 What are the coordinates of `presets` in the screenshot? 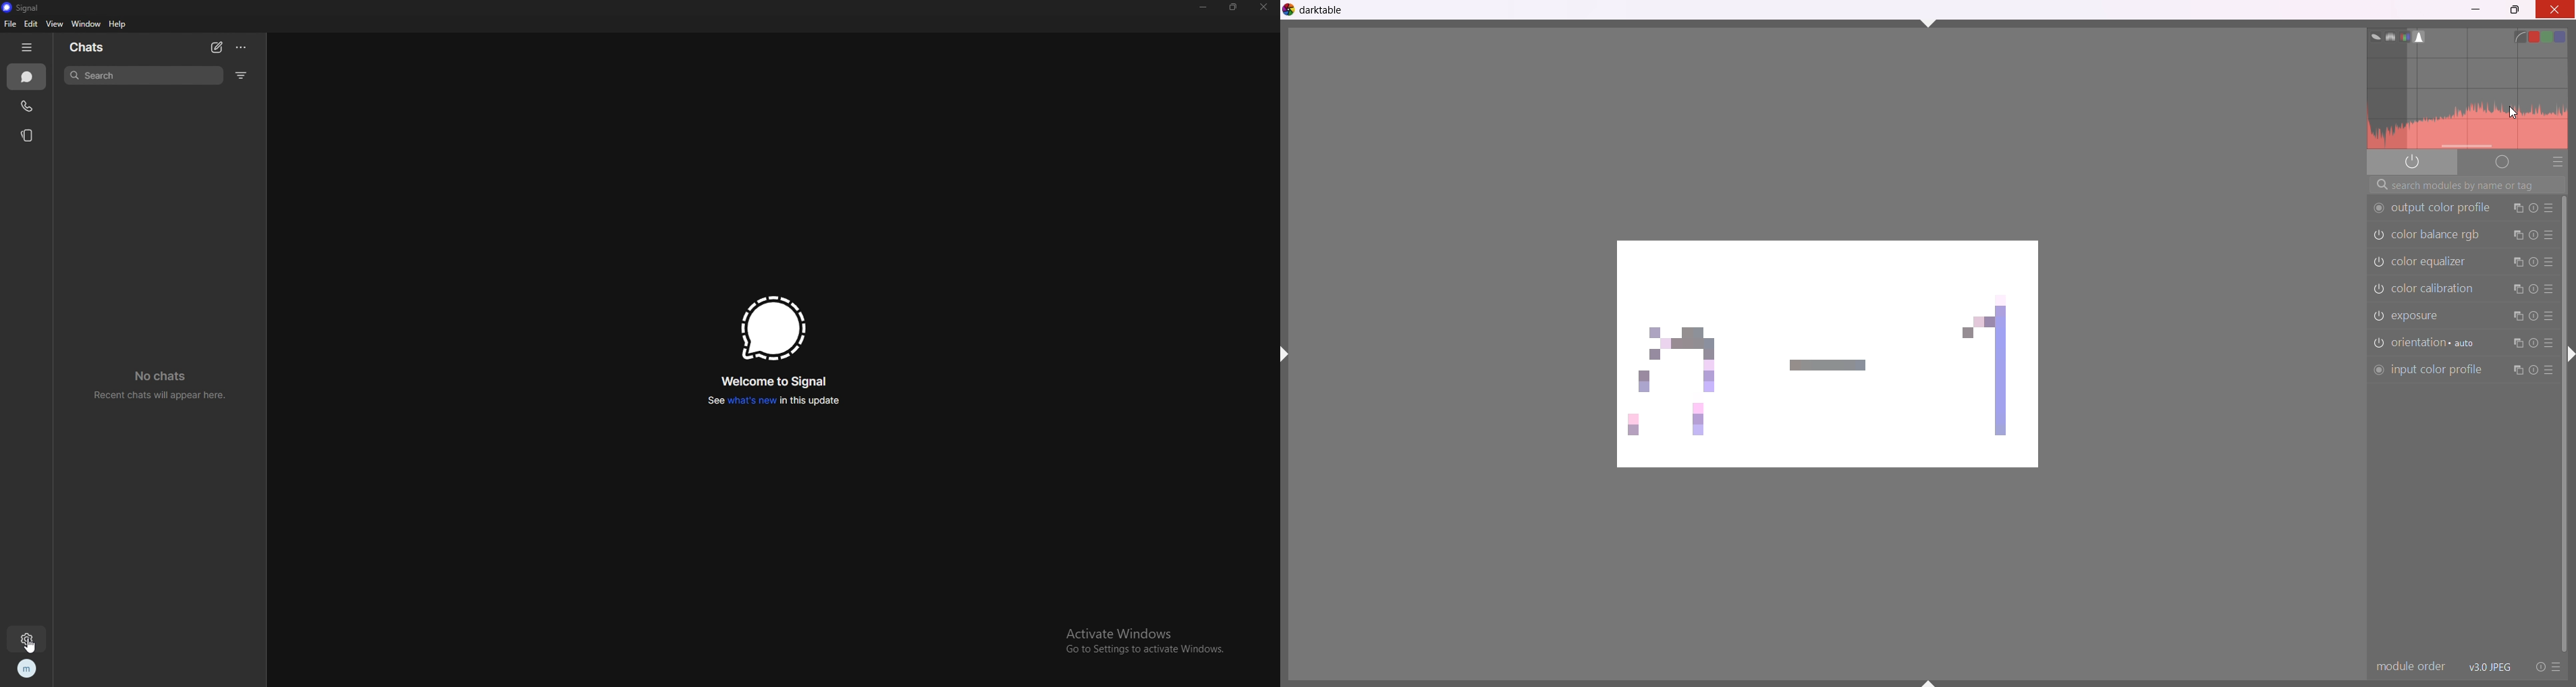 It's located at (2549, 262).